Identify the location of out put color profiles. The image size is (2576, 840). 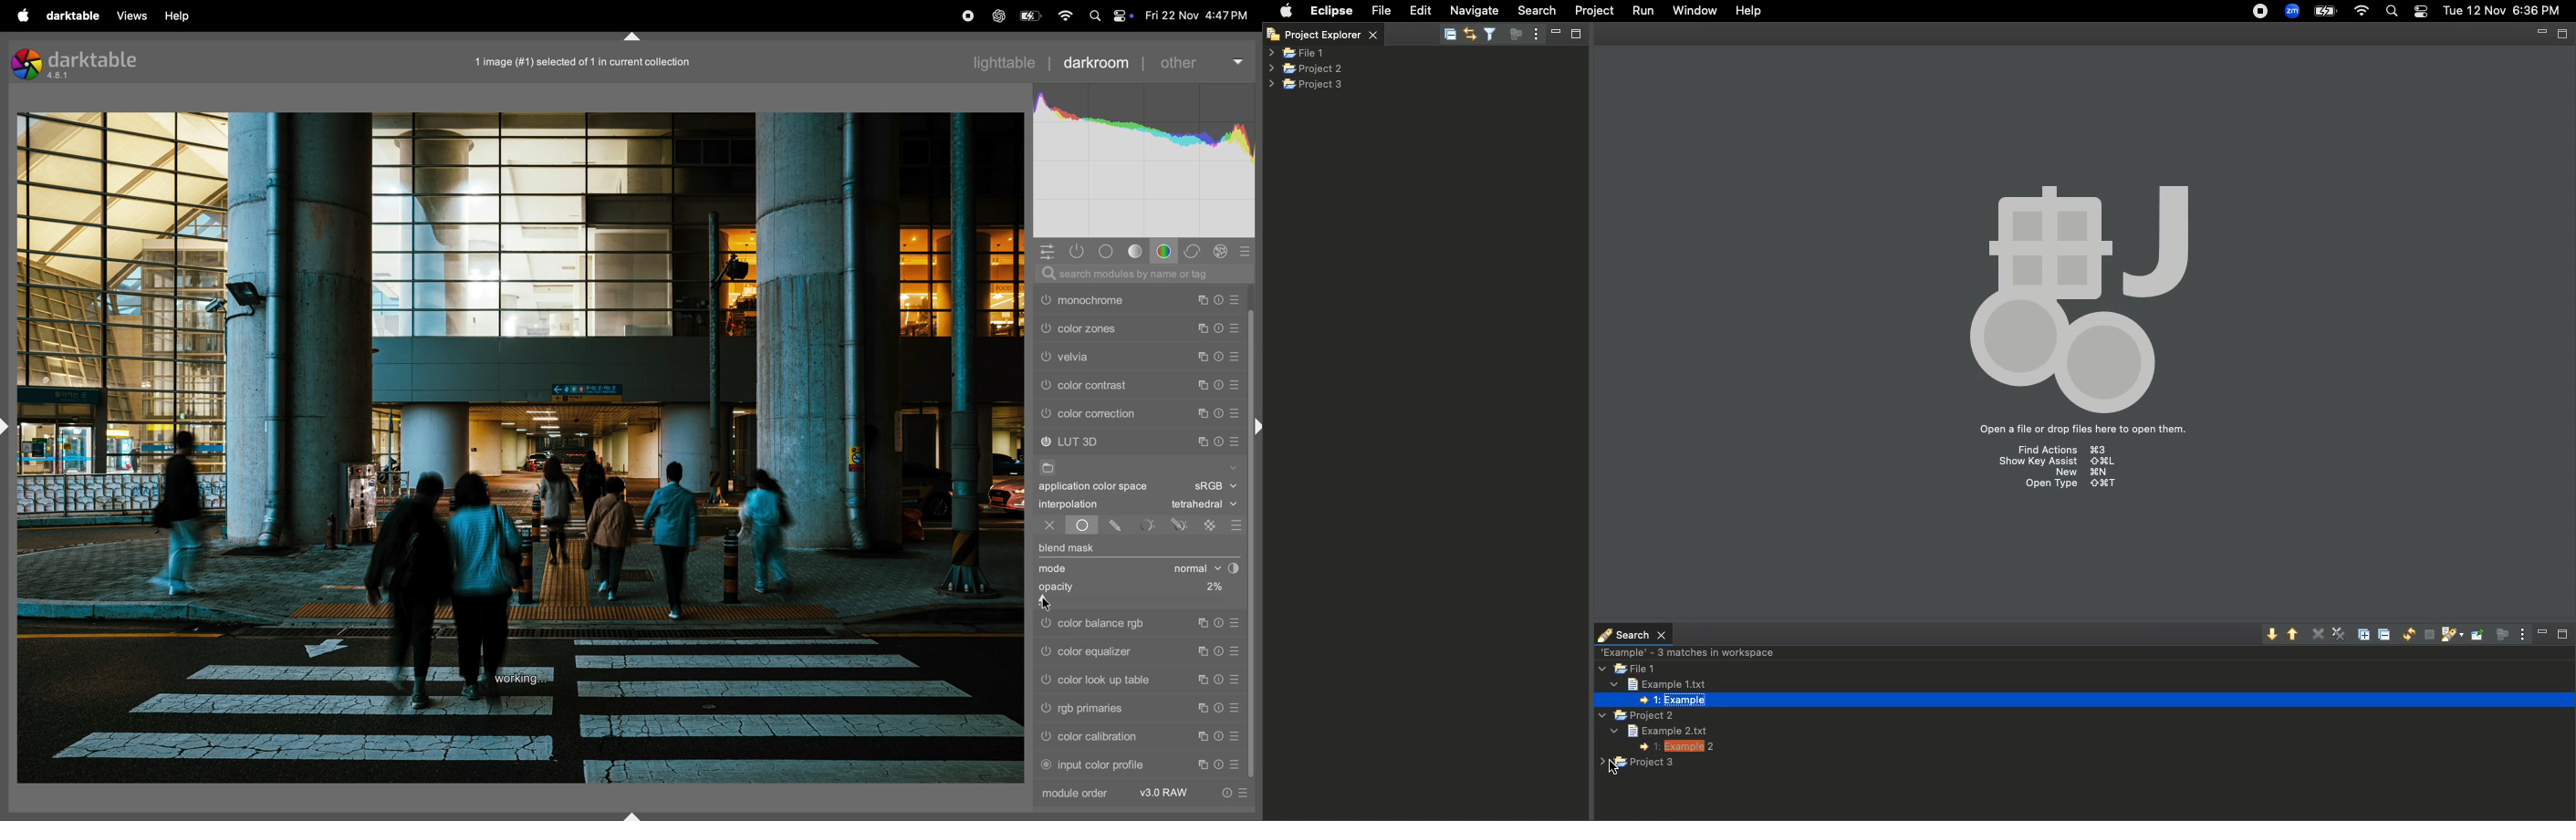
(1112, 299).